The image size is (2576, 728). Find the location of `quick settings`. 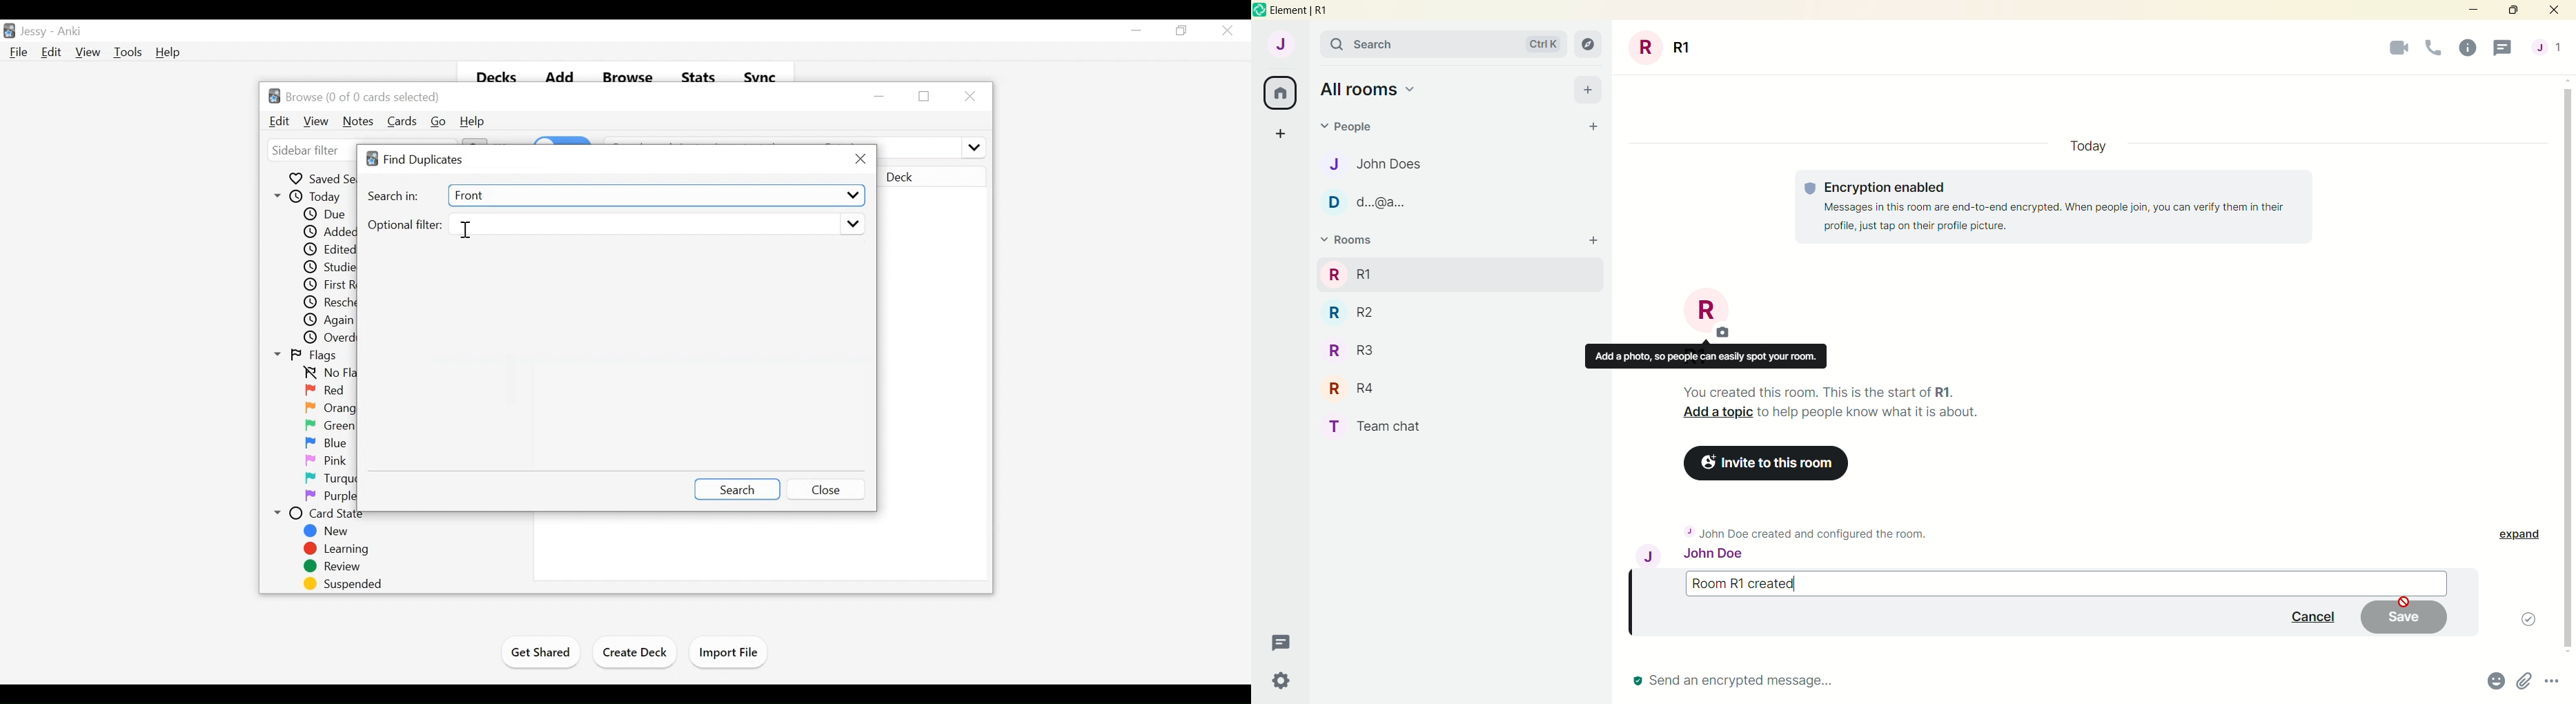

quick settings is located at coordinates (1286, 678).